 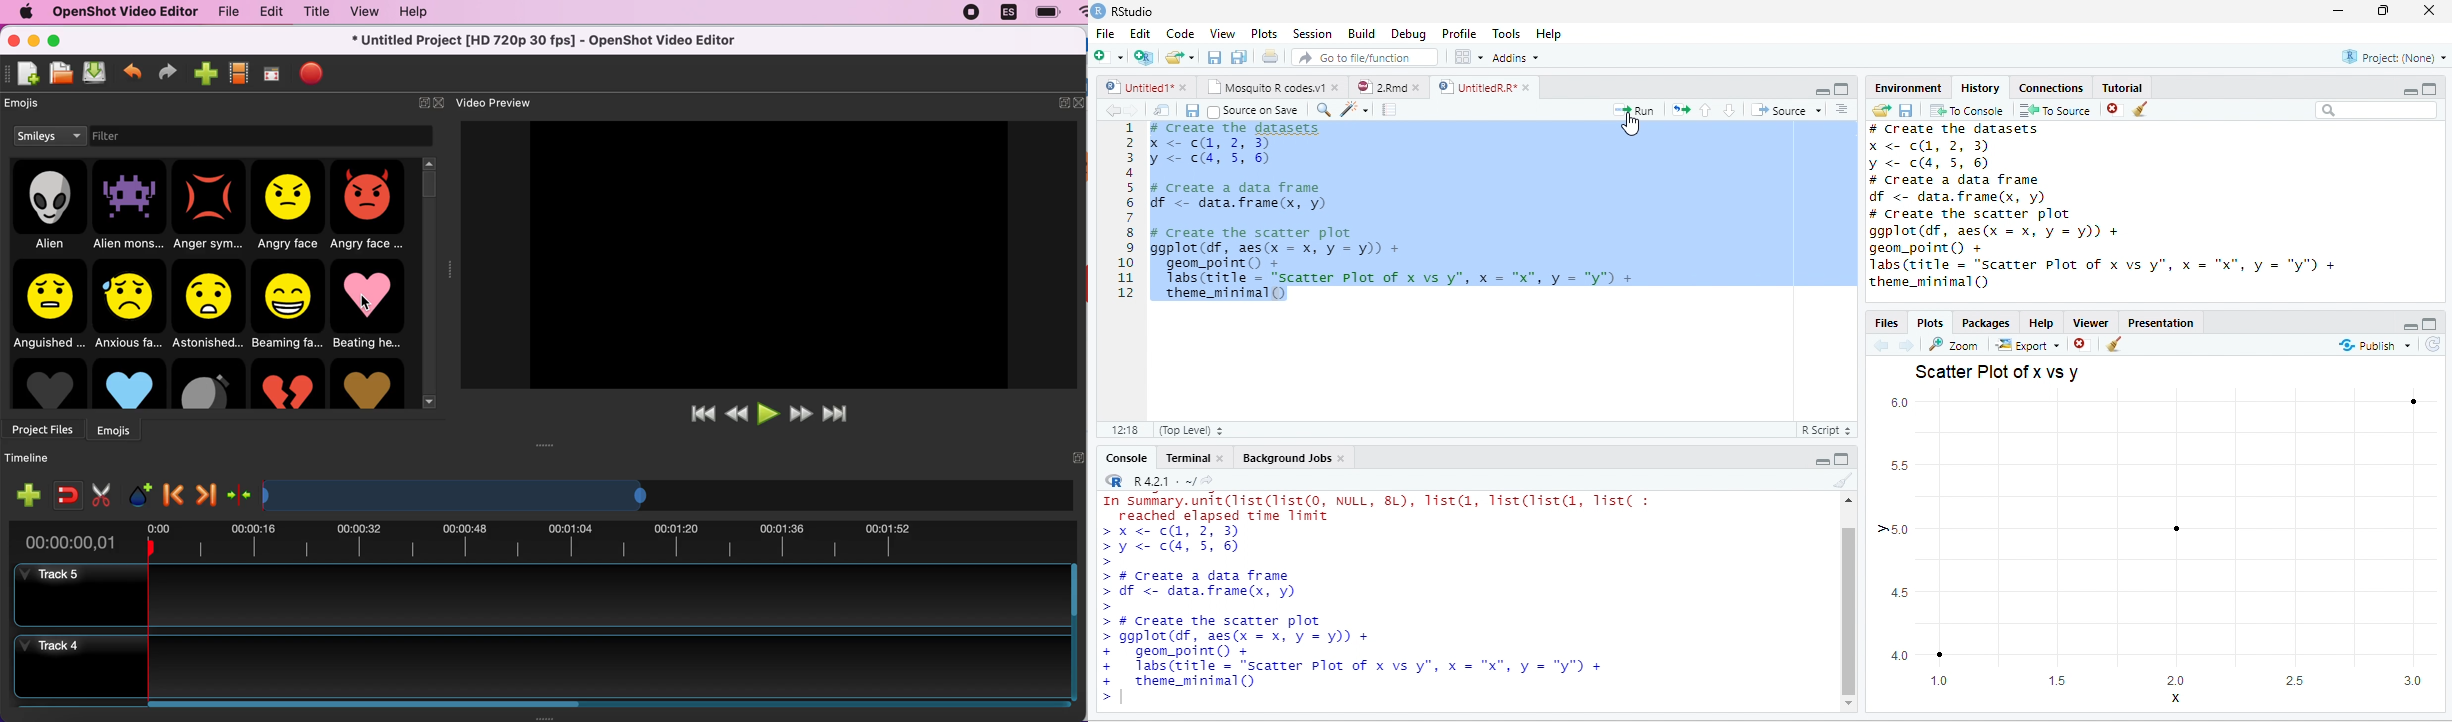 What do you see at coordinates (2385, 11) in the screenshot?
I see `restore` at bounding box center [2385, 11].